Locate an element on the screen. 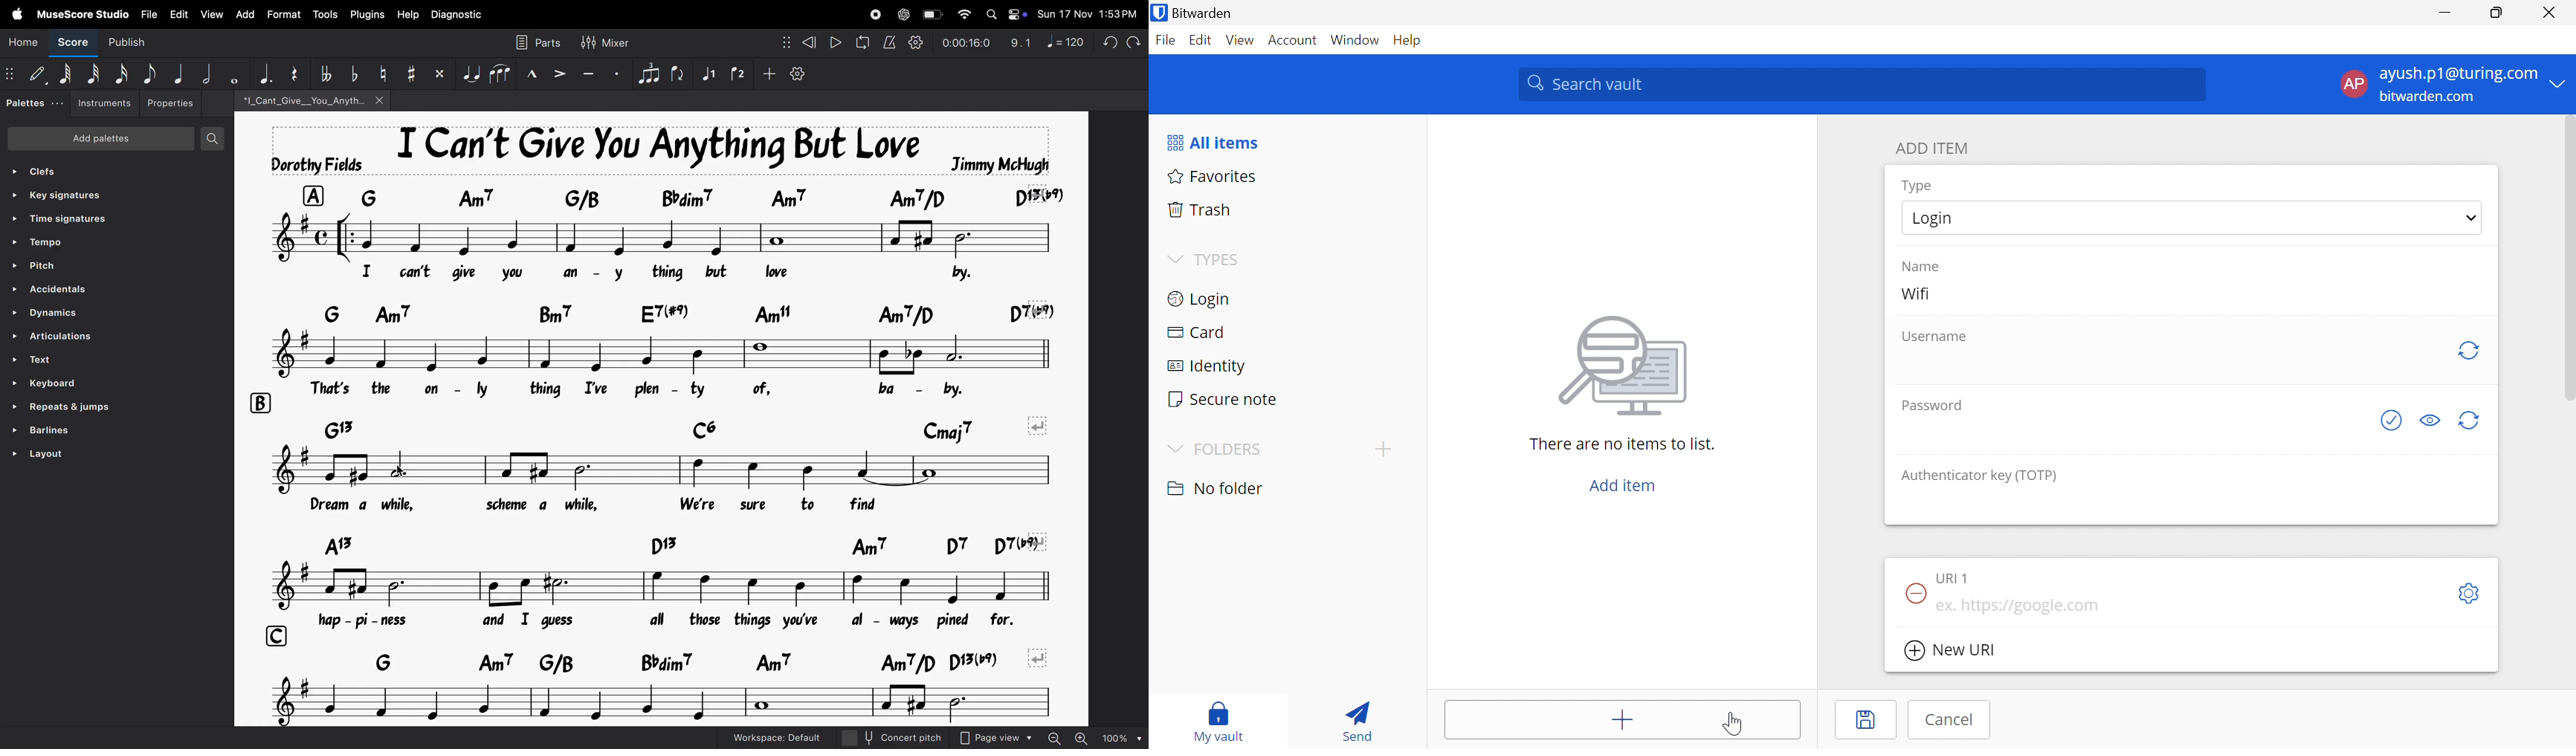  date and time is located at coordinates (1090, 12).